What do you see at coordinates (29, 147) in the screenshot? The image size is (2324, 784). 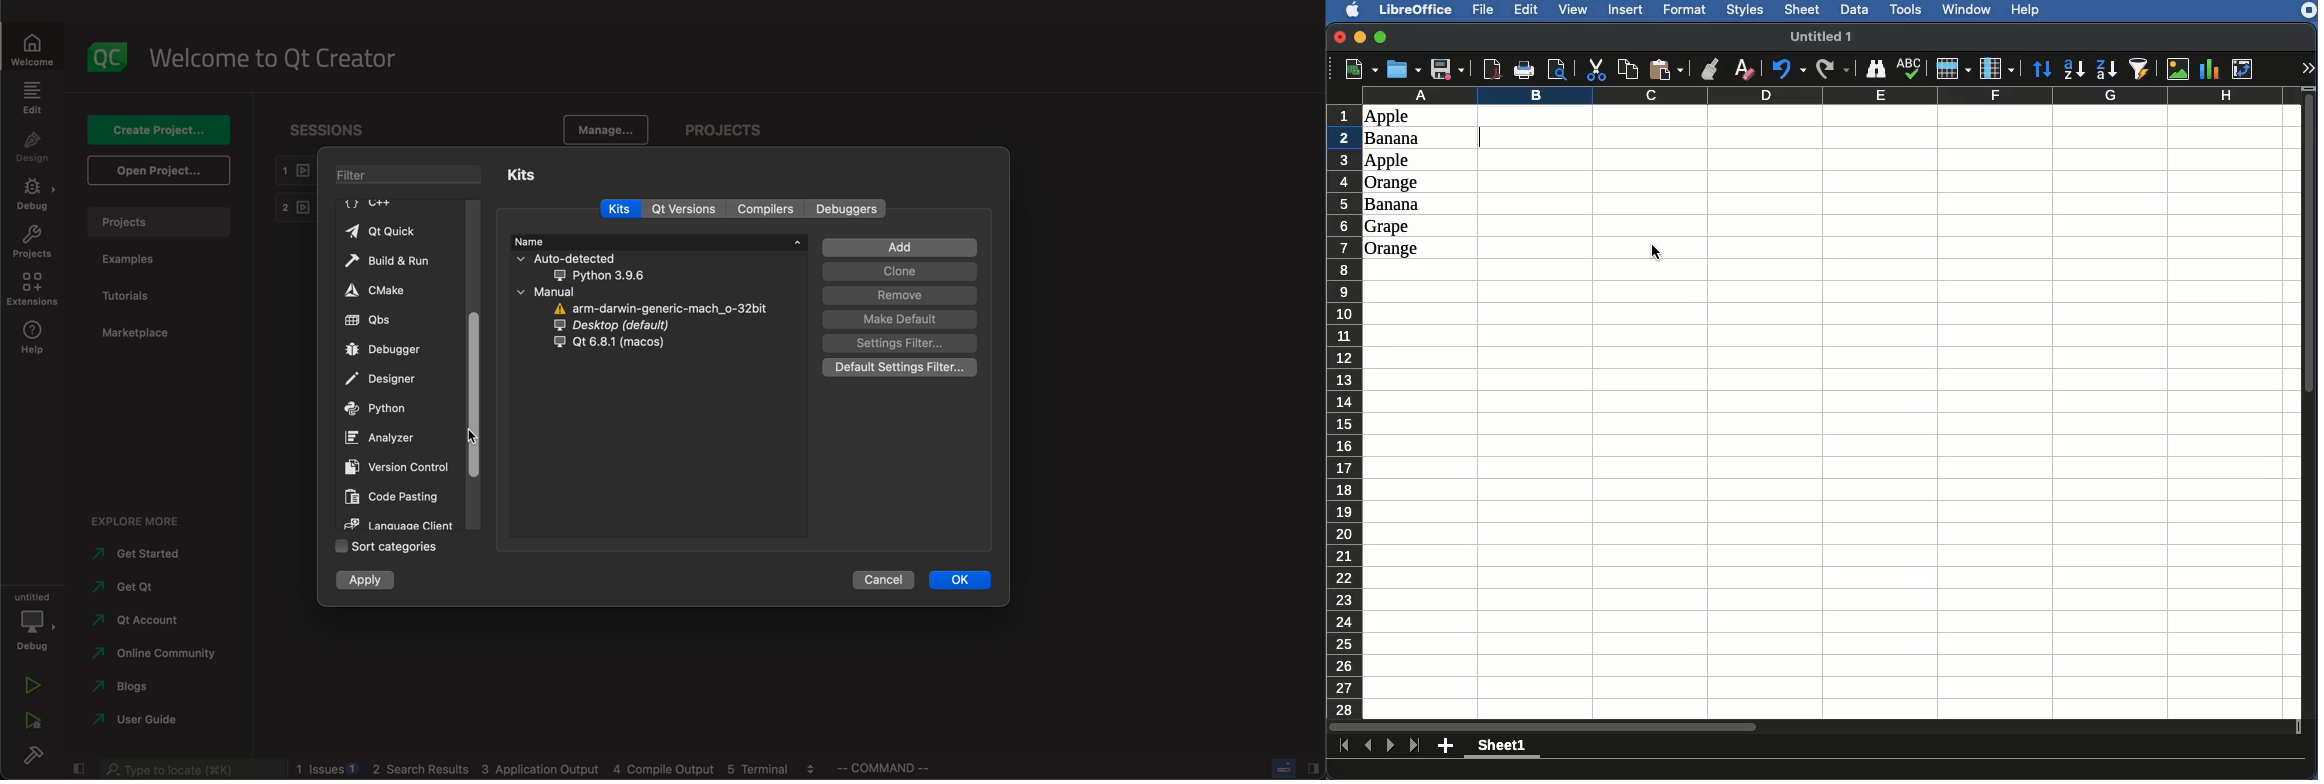 I see `design` at bounding box center [29, 147].